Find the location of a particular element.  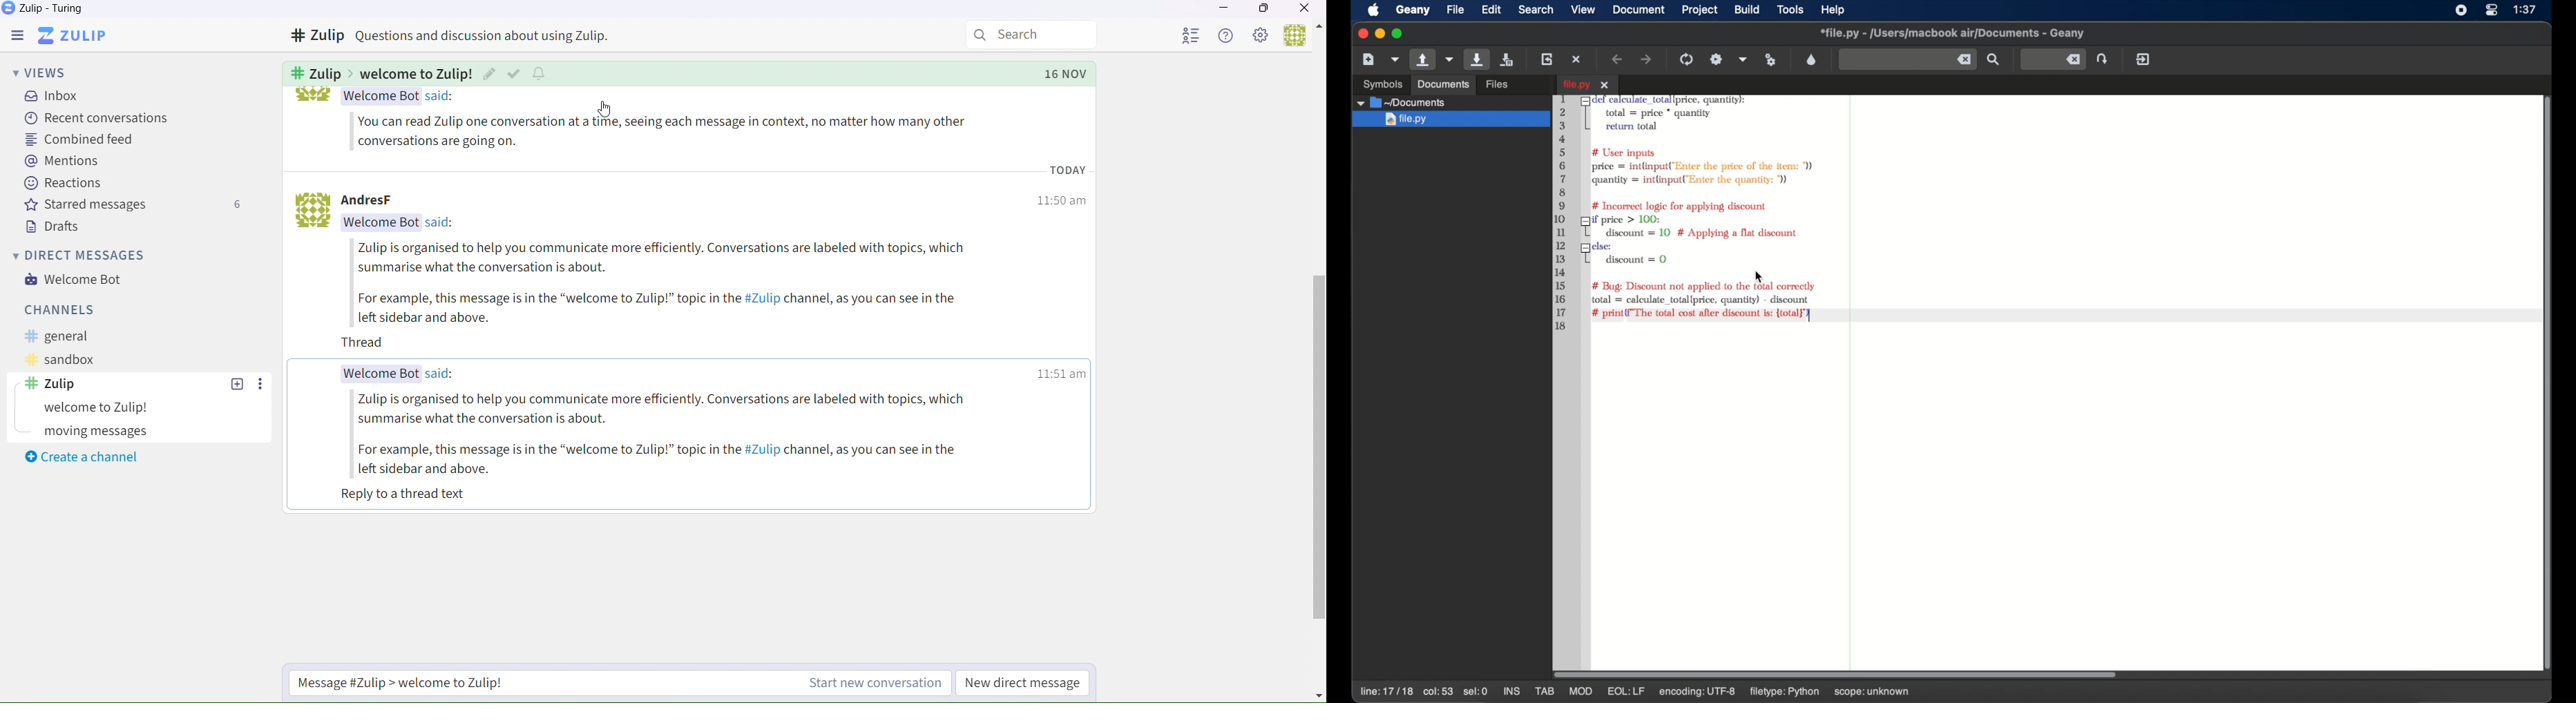

Create a channel is located at coordinates (86, 458).